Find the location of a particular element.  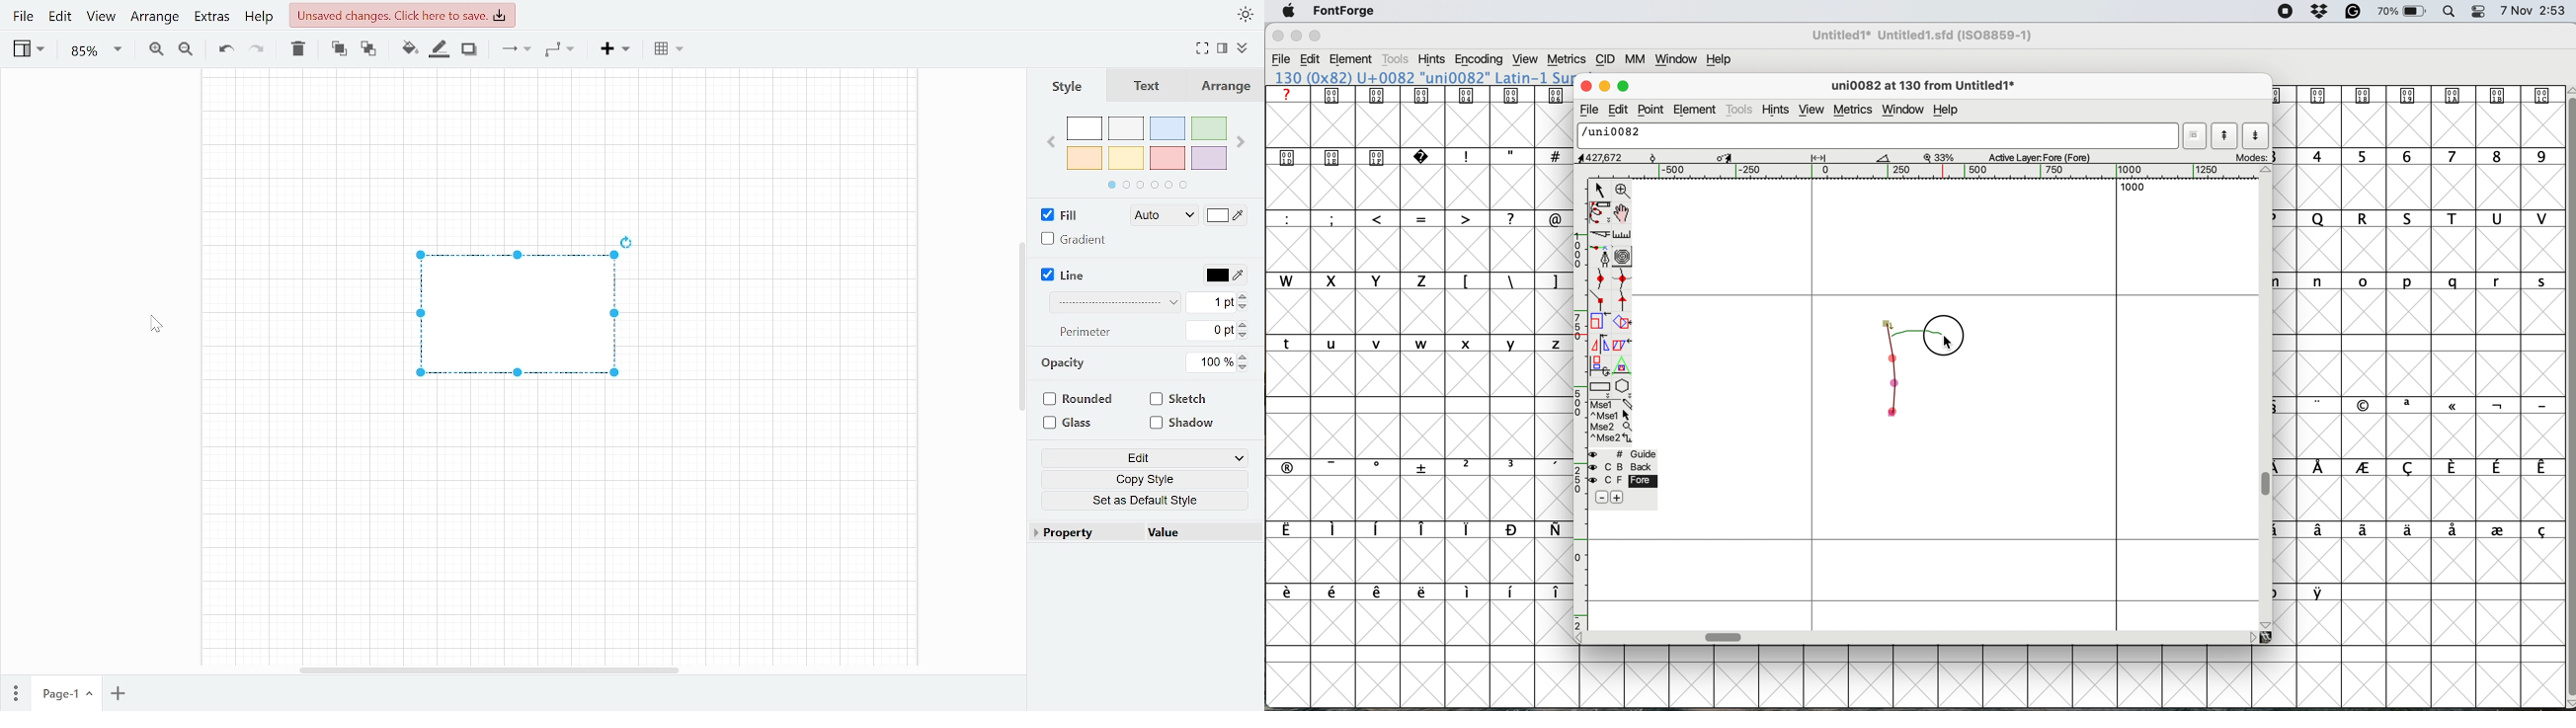

perimeter is located at coordinates (1086, 332).